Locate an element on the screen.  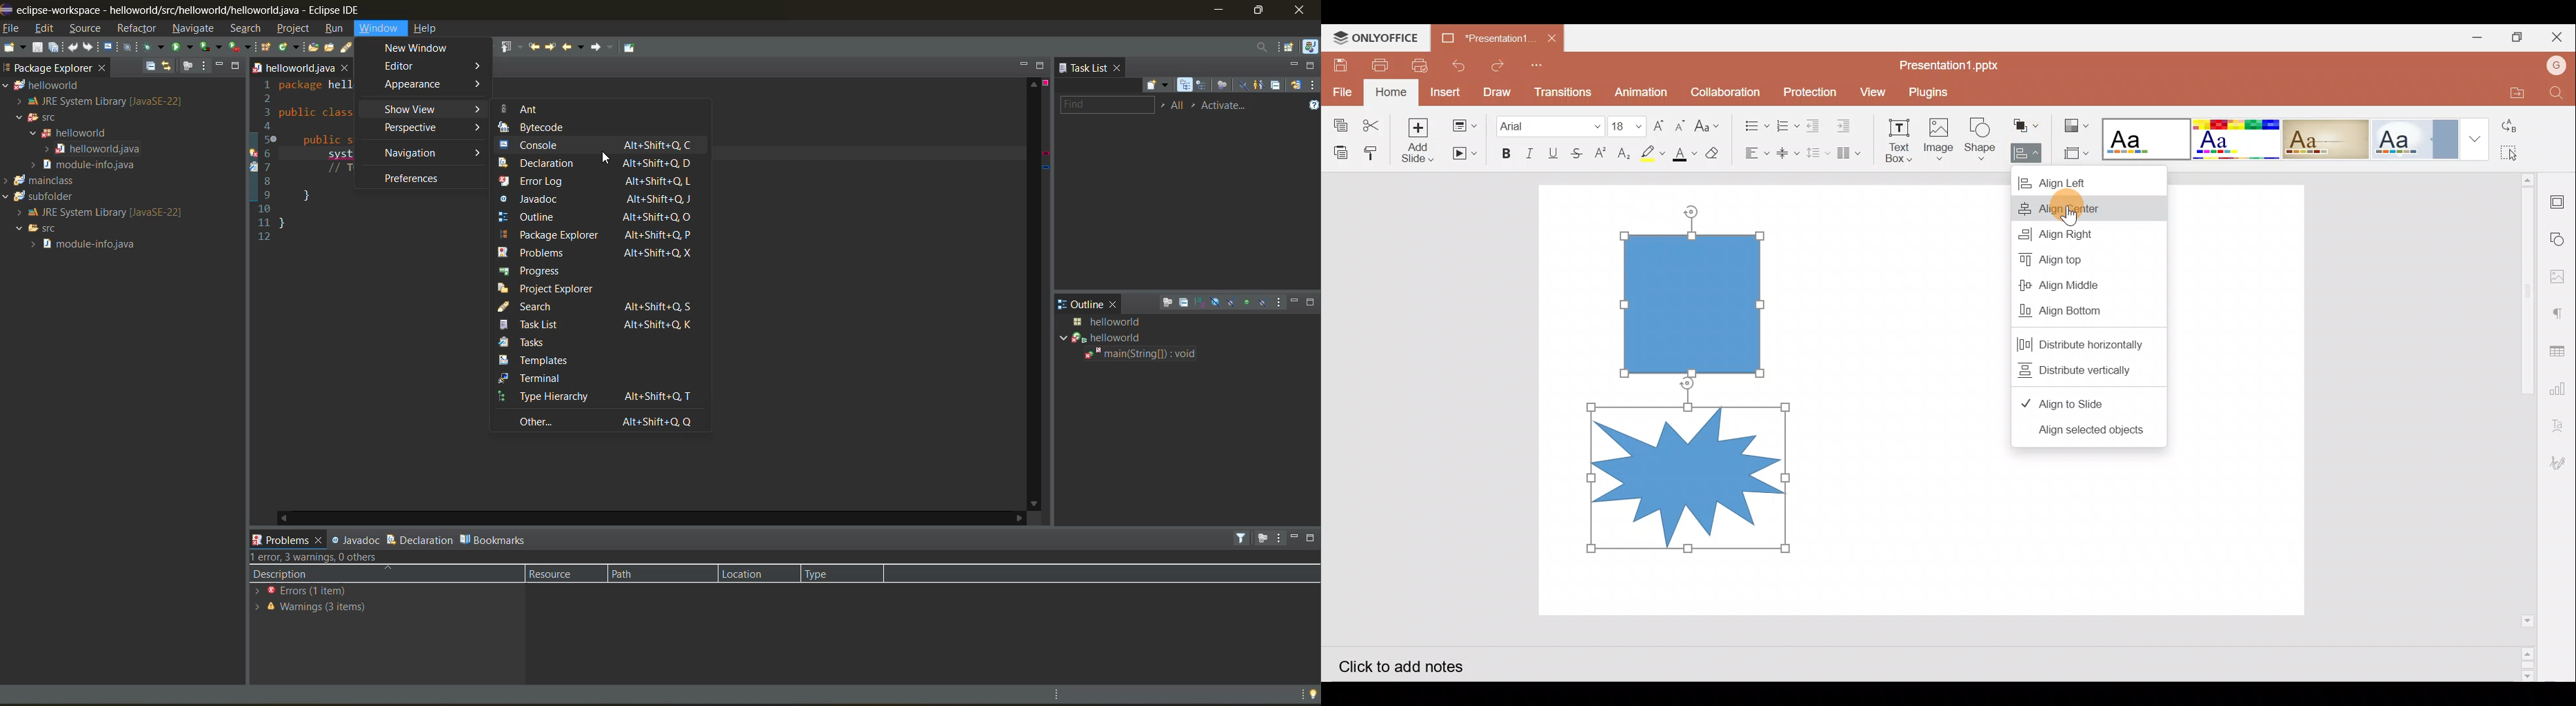
Align bottom is located at coordinates (2074, 308).